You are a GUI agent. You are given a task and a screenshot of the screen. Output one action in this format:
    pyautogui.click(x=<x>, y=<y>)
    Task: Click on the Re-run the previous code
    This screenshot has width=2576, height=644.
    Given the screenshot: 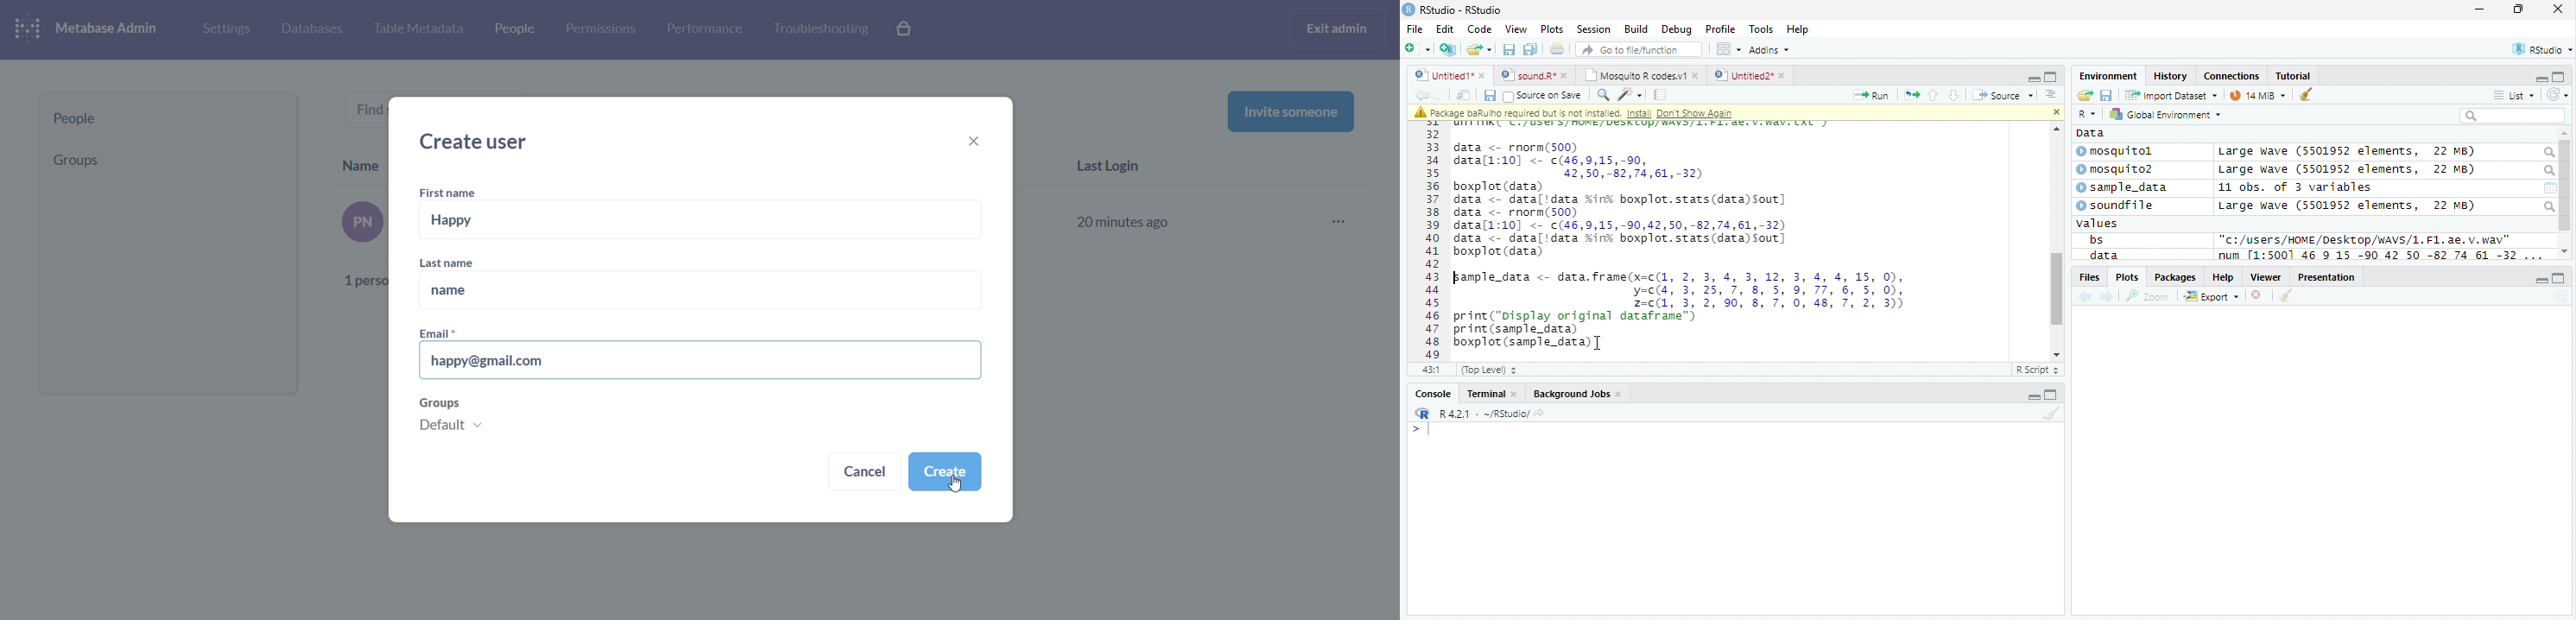 What is the action you would take?
    pyautogui.click(x=1911, y=95)
    